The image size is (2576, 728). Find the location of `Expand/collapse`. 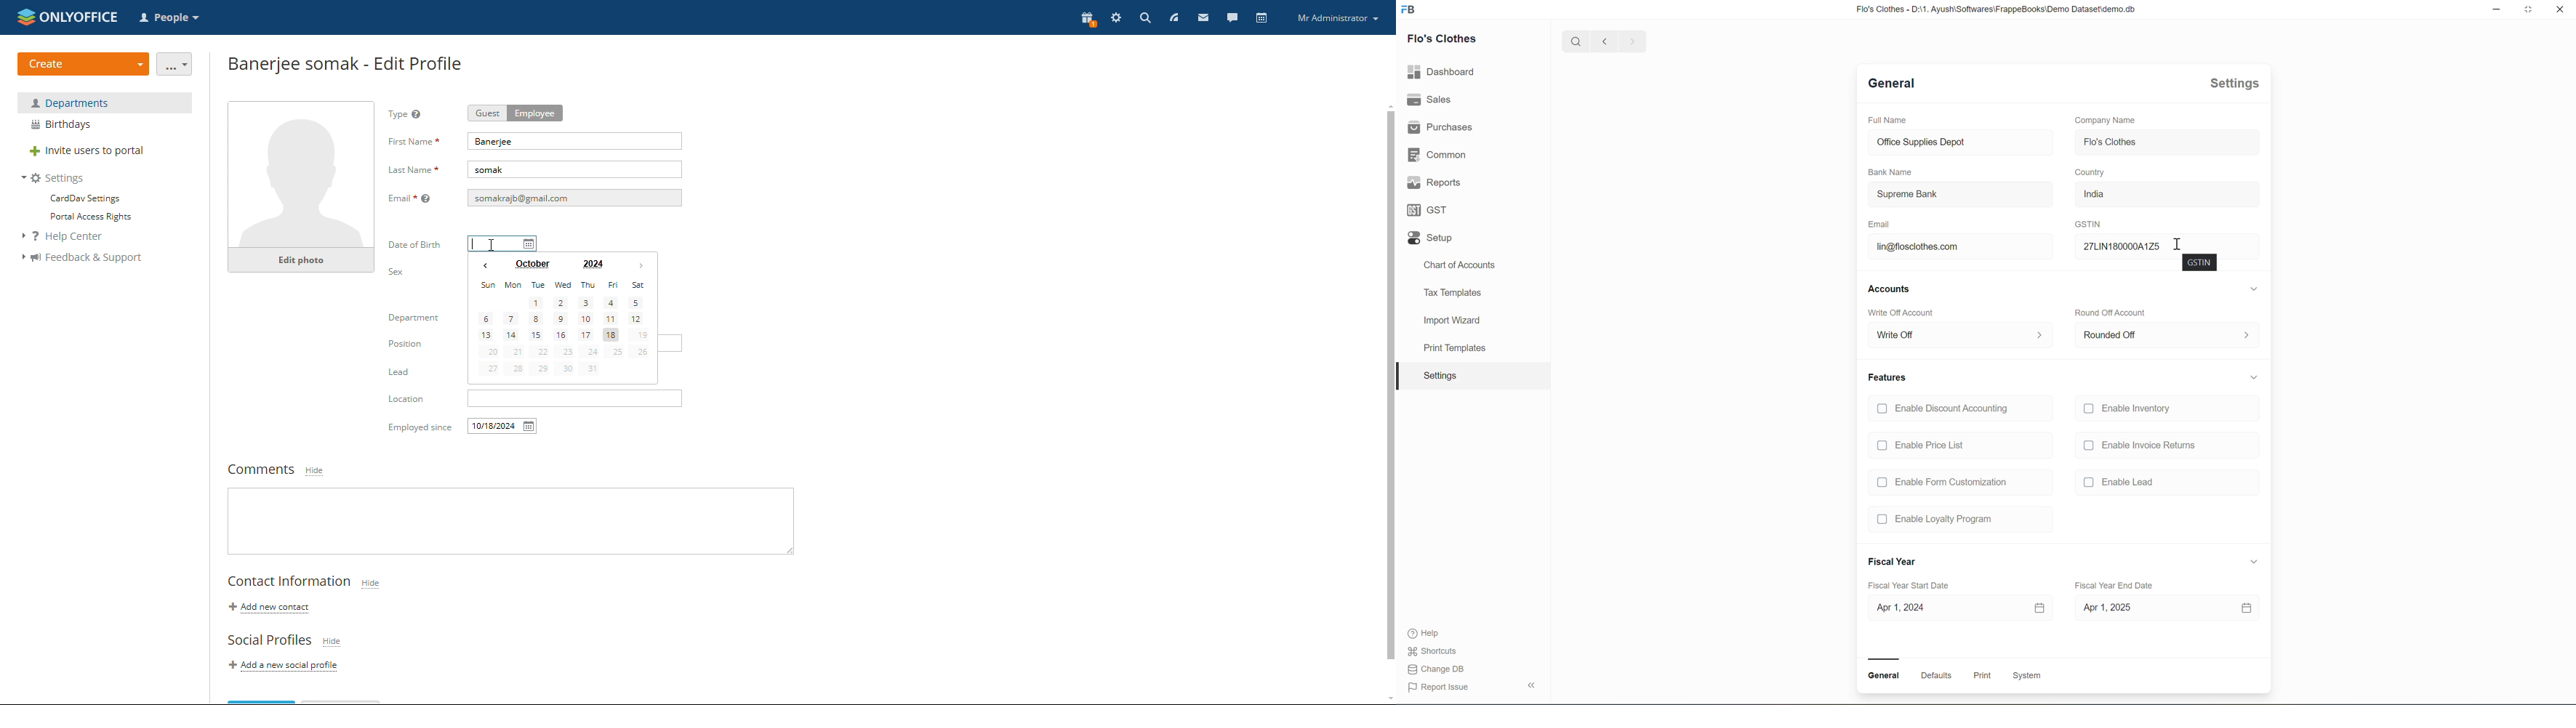

Expand/collapse is located at coordinates (2255, 288).